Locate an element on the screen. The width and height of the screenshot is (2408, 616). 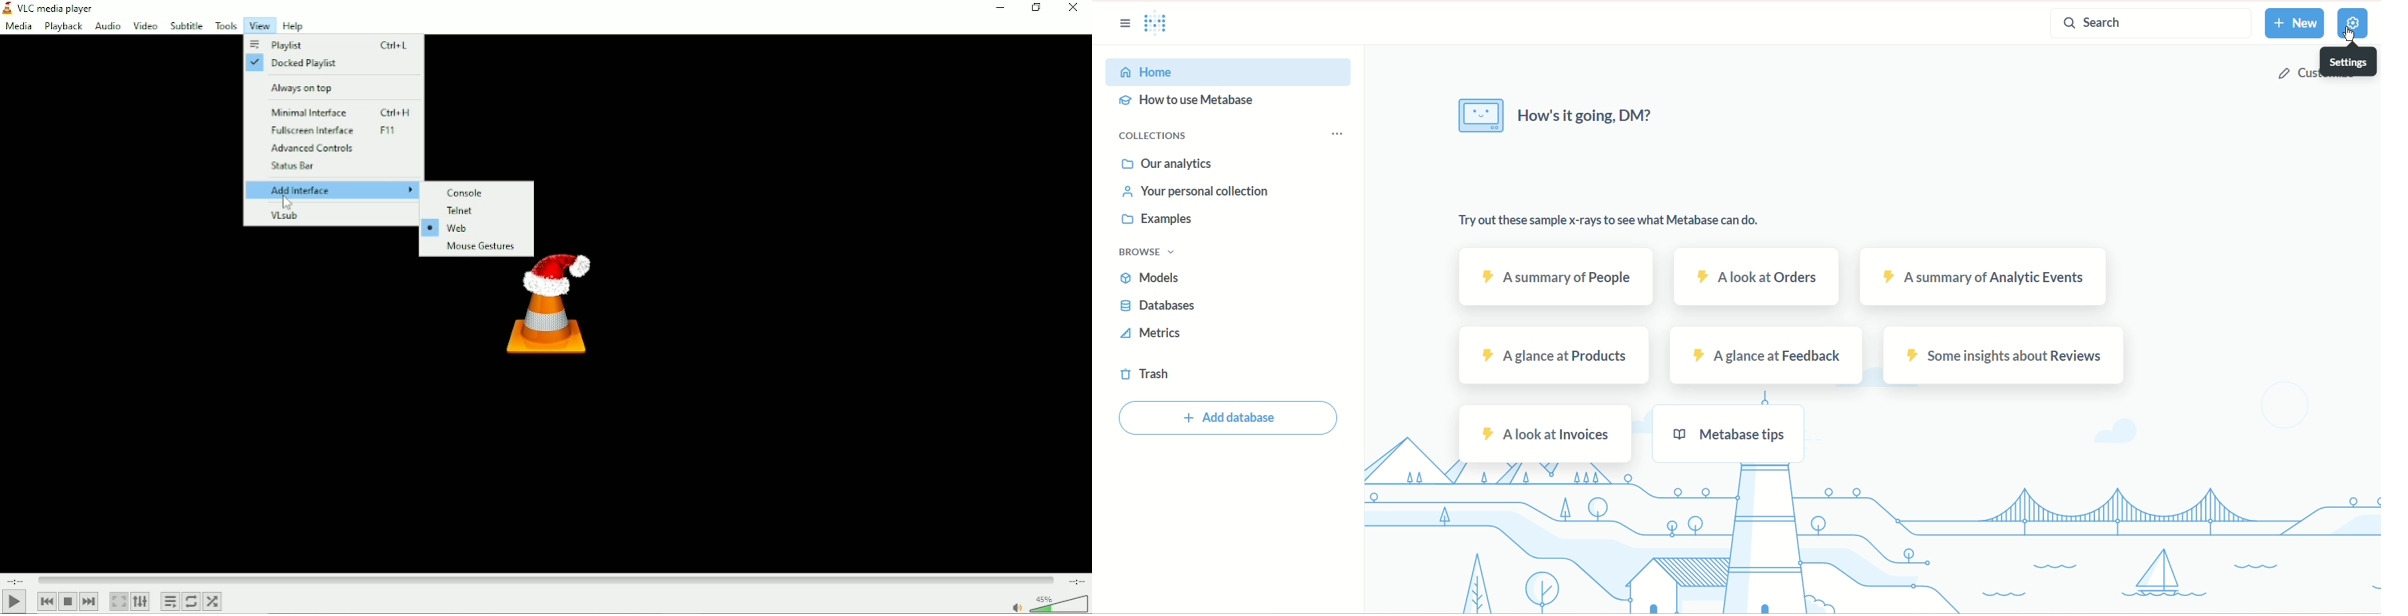
Console is located at coordinates (470, 192).